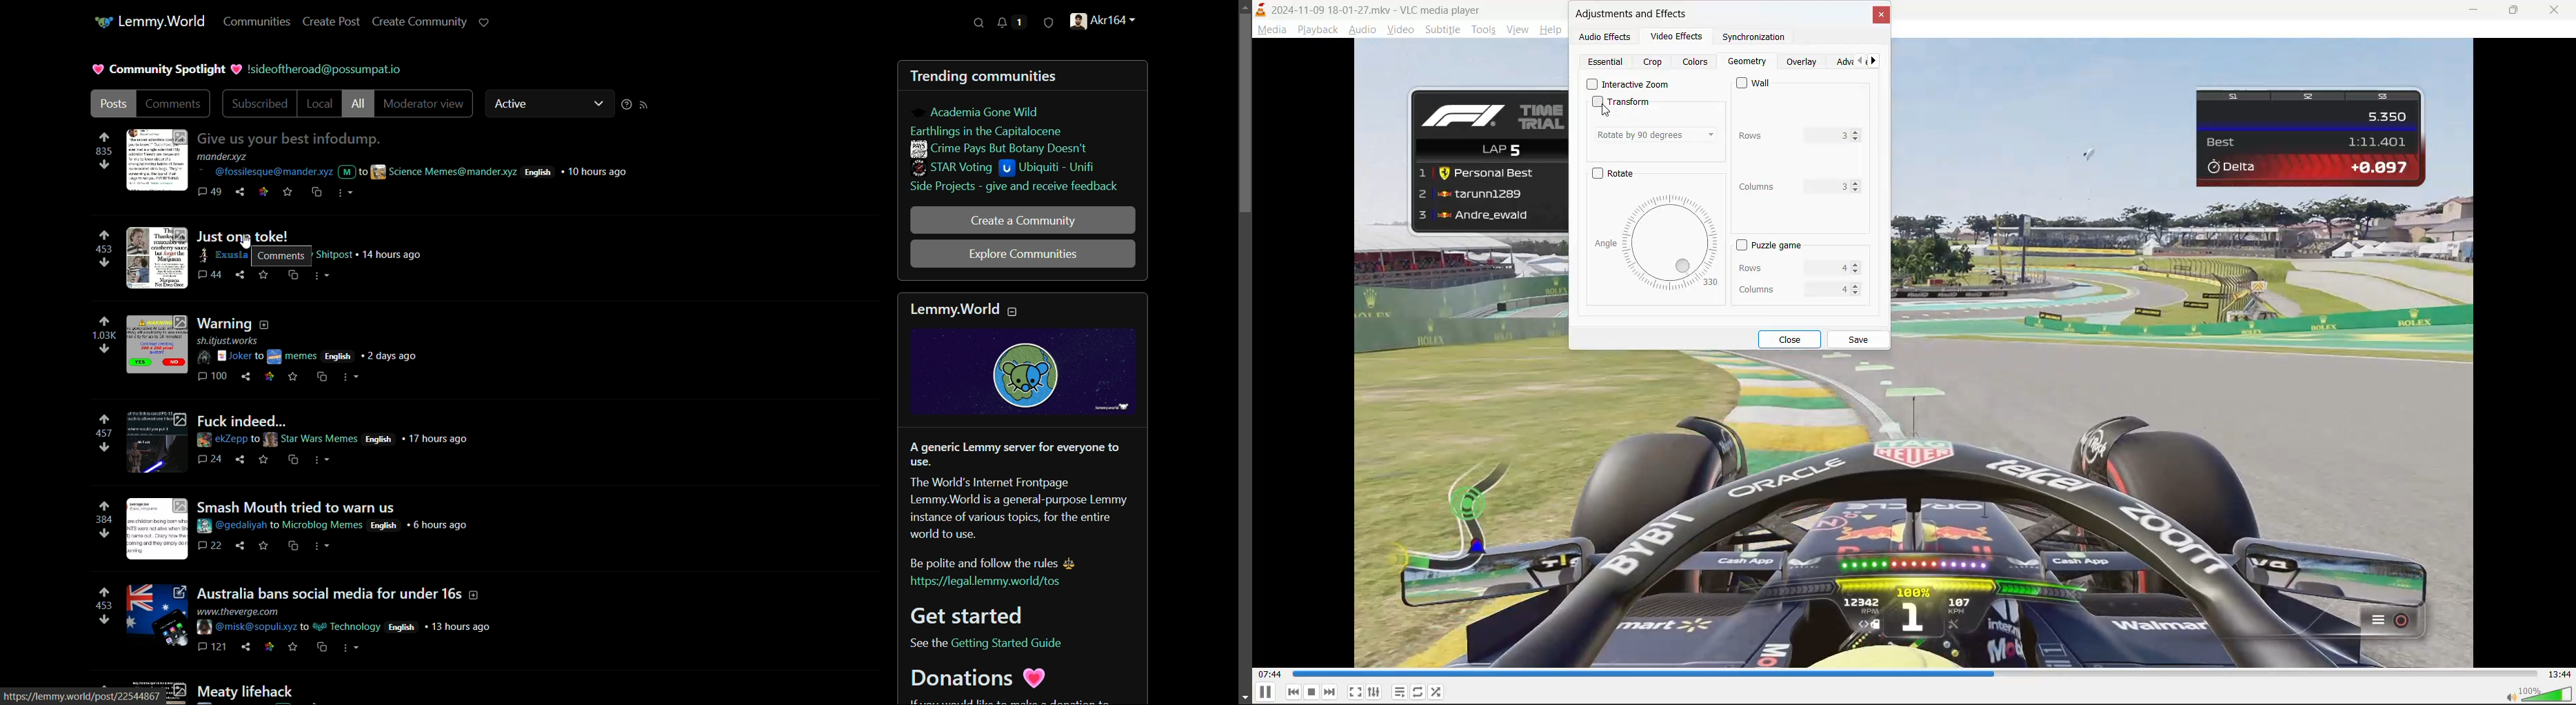 The width and height of the screenshot is (2576, 728). Describe the element at coordinates (1880, 16) in the screenshot. I see `close` at that location.